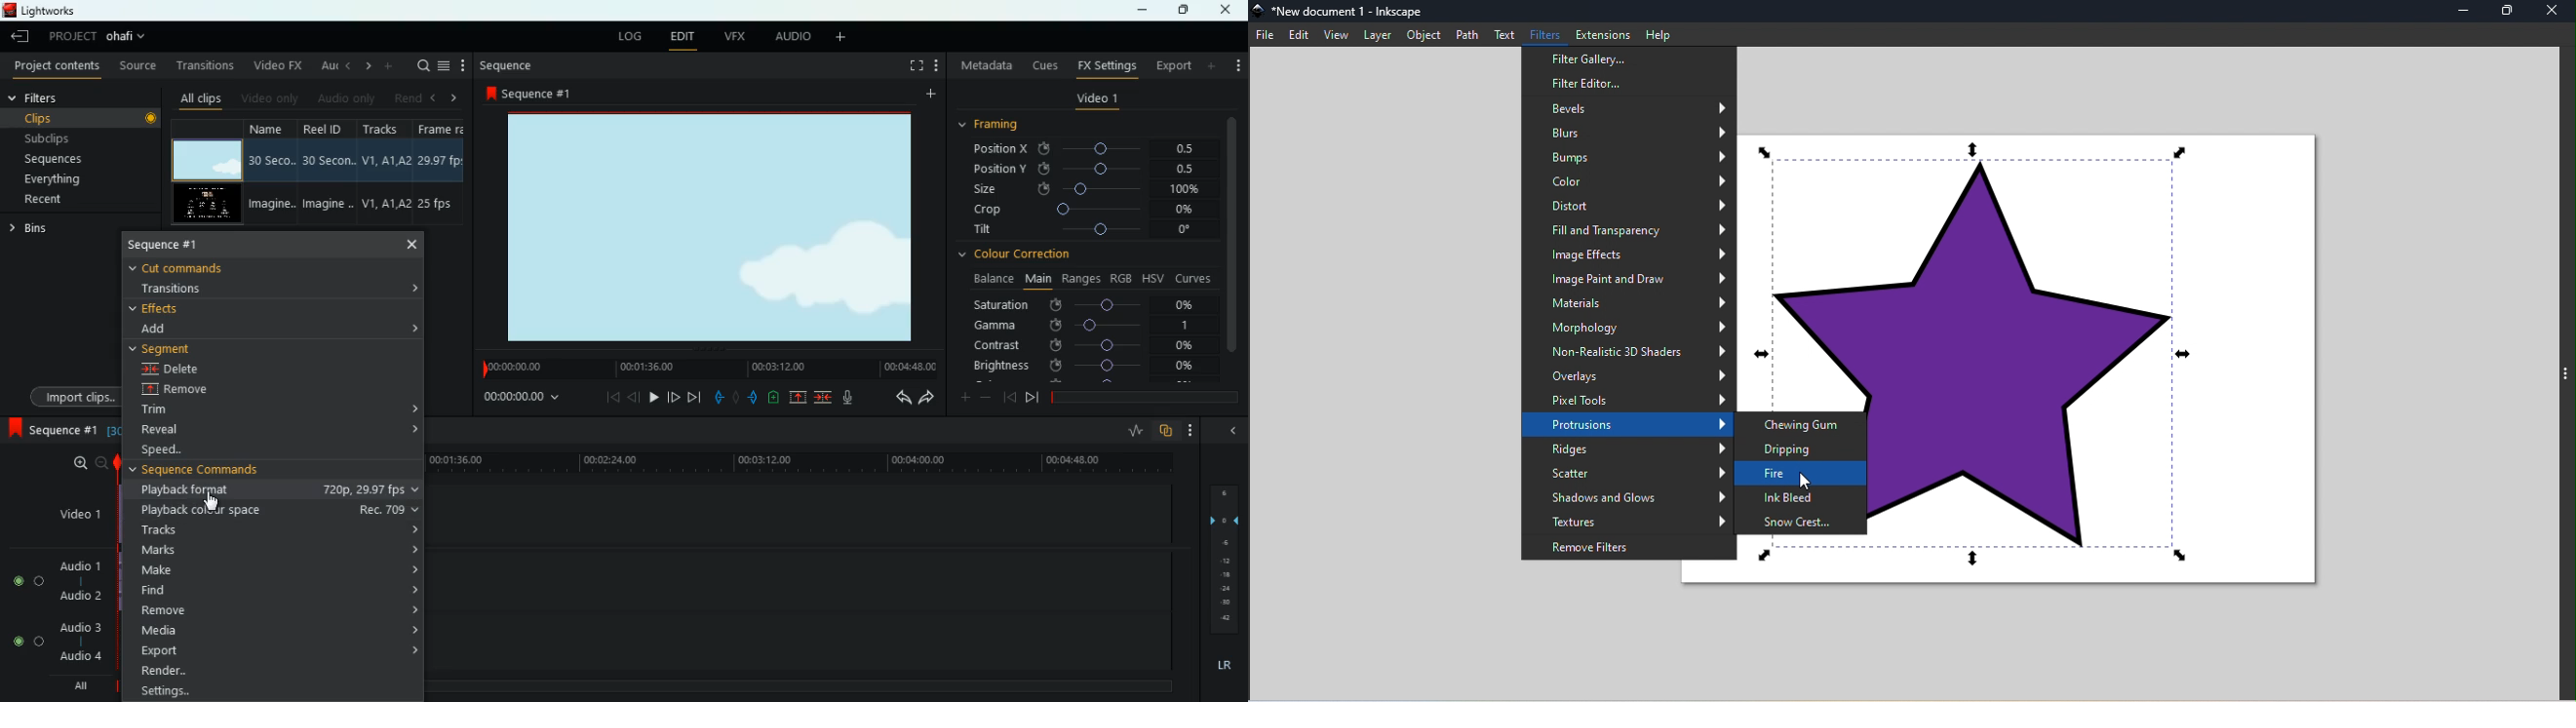 The height and width of the screenshot is (728, 2576). Describe the element at coordinates (1082, 346) in the screenshot. I see `contrast` at that location.